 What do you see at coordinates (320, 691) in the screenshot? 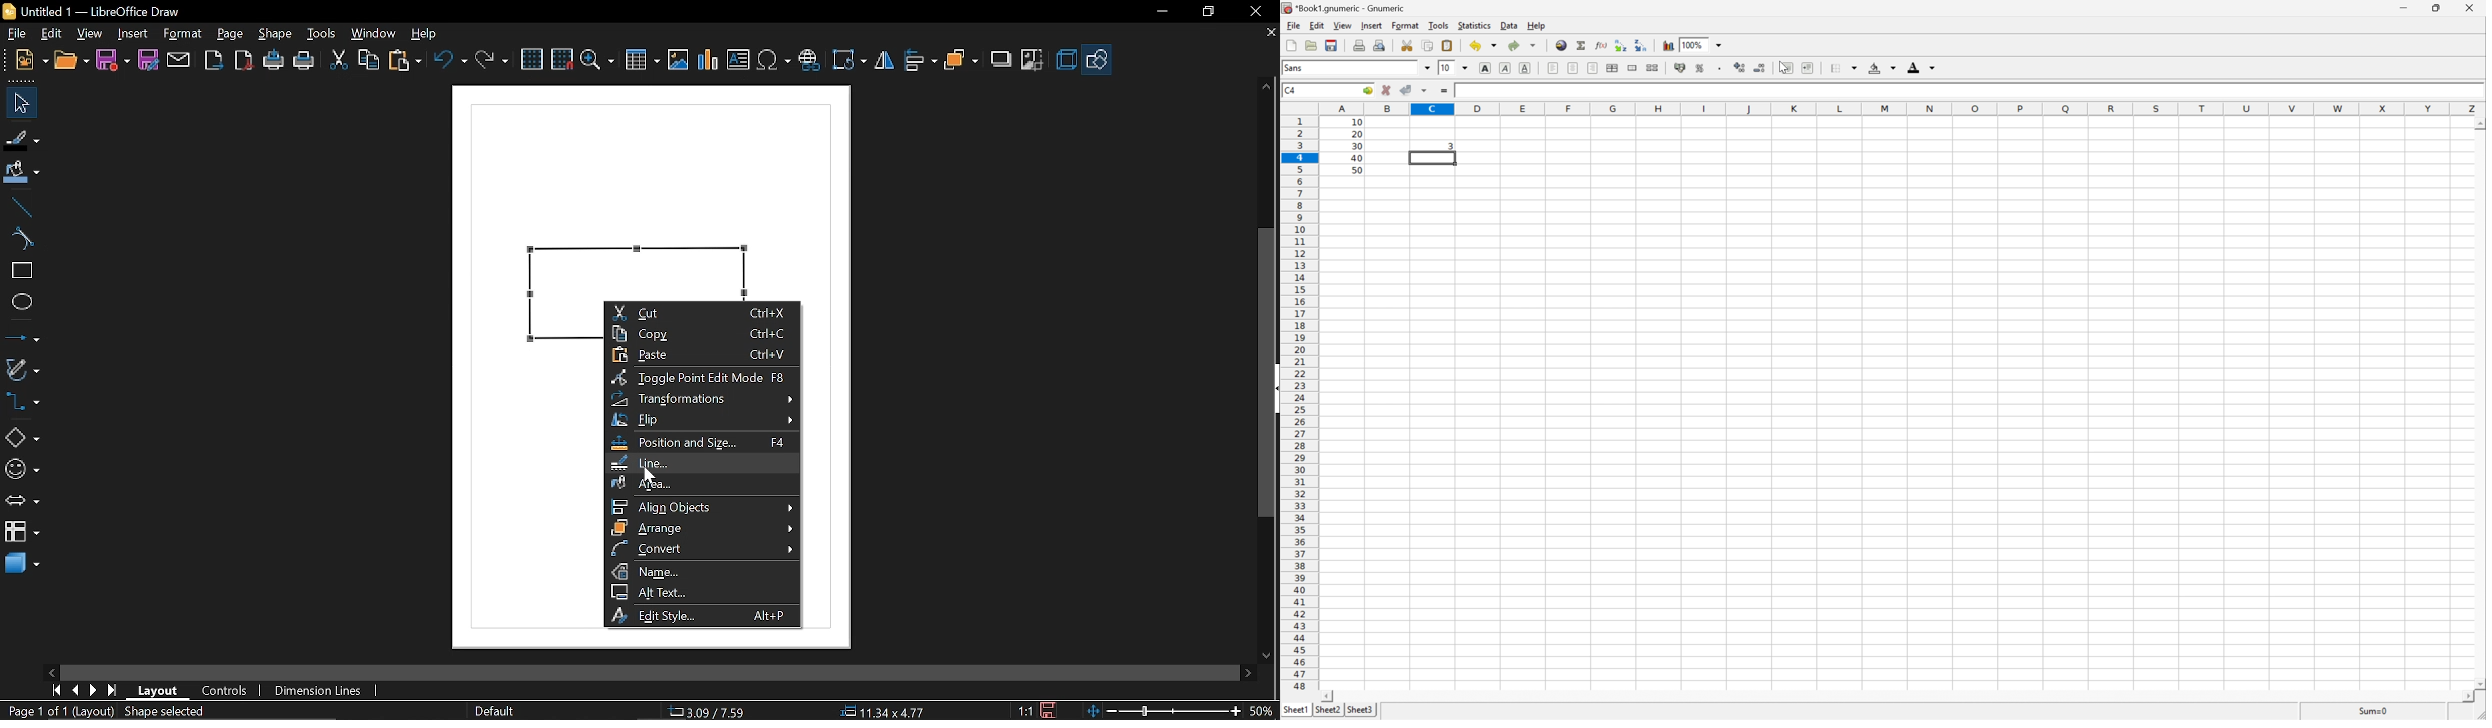
I see `dimension lines` at bounding box center [320, 691].